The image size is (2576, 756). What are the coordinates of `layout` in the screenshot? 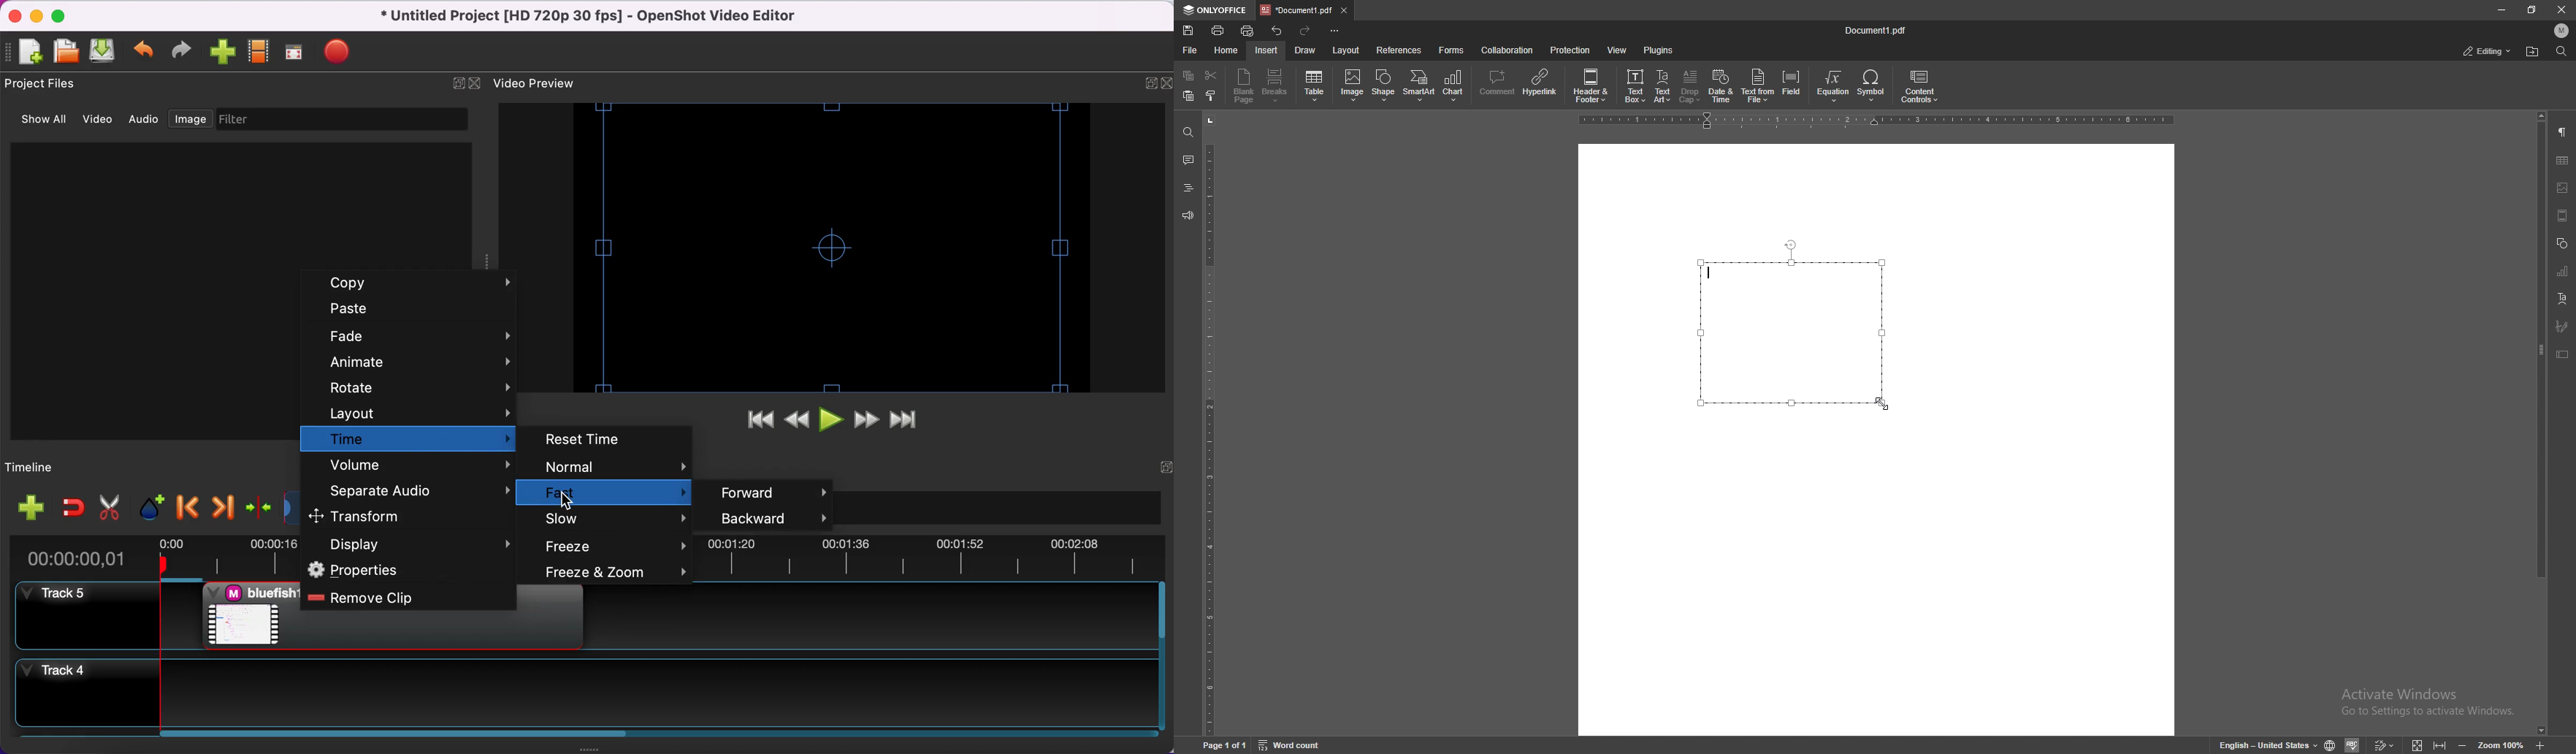 It's located at (410, 413).